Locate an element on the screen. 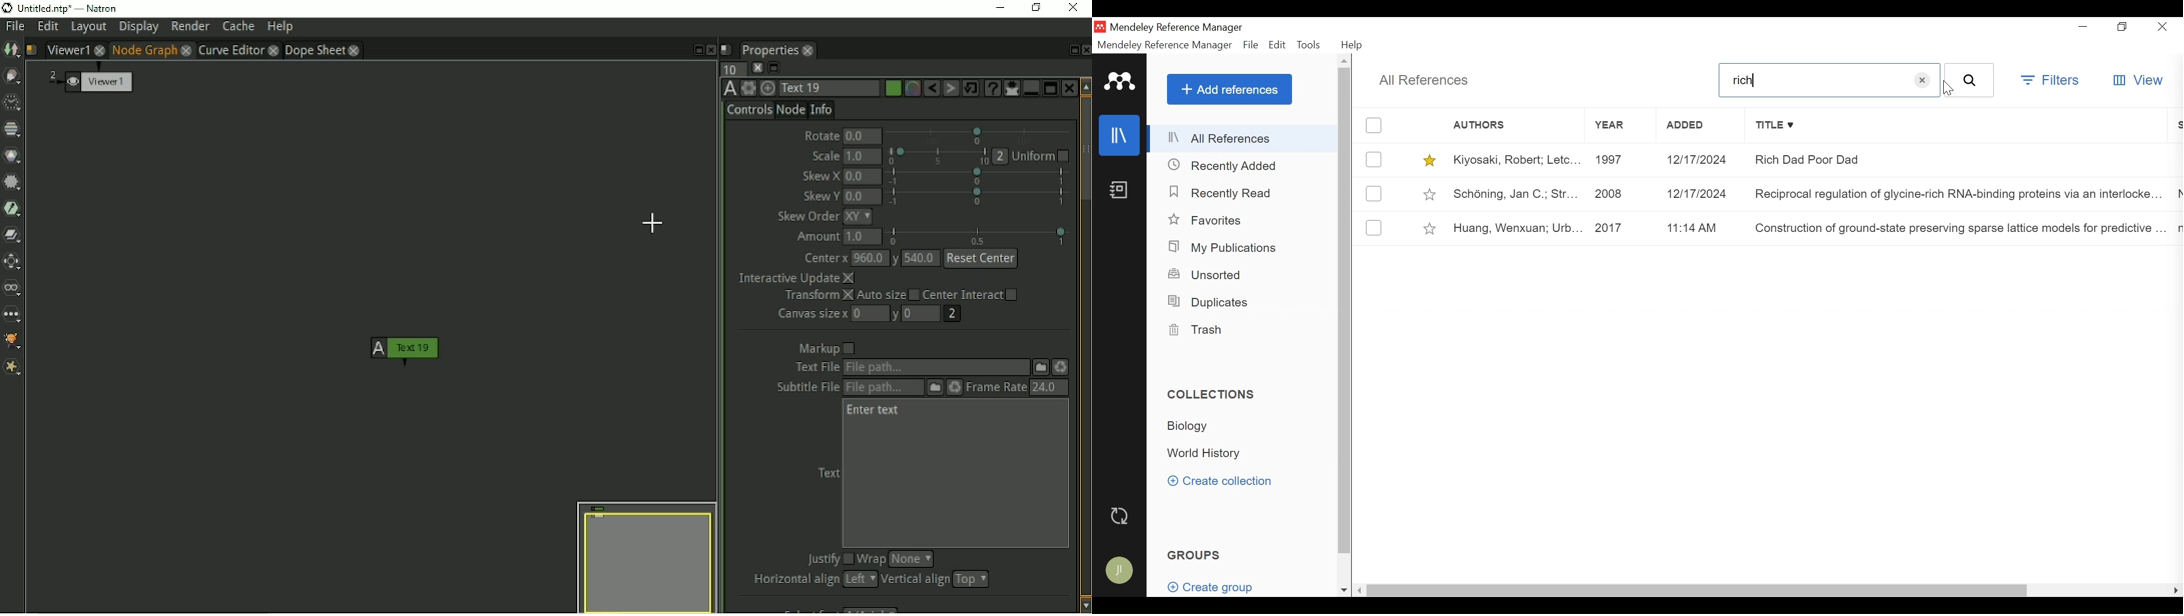 The width and height of the screenshot is (2184, 616). Recently Added is located at coordinates (1227, 166).